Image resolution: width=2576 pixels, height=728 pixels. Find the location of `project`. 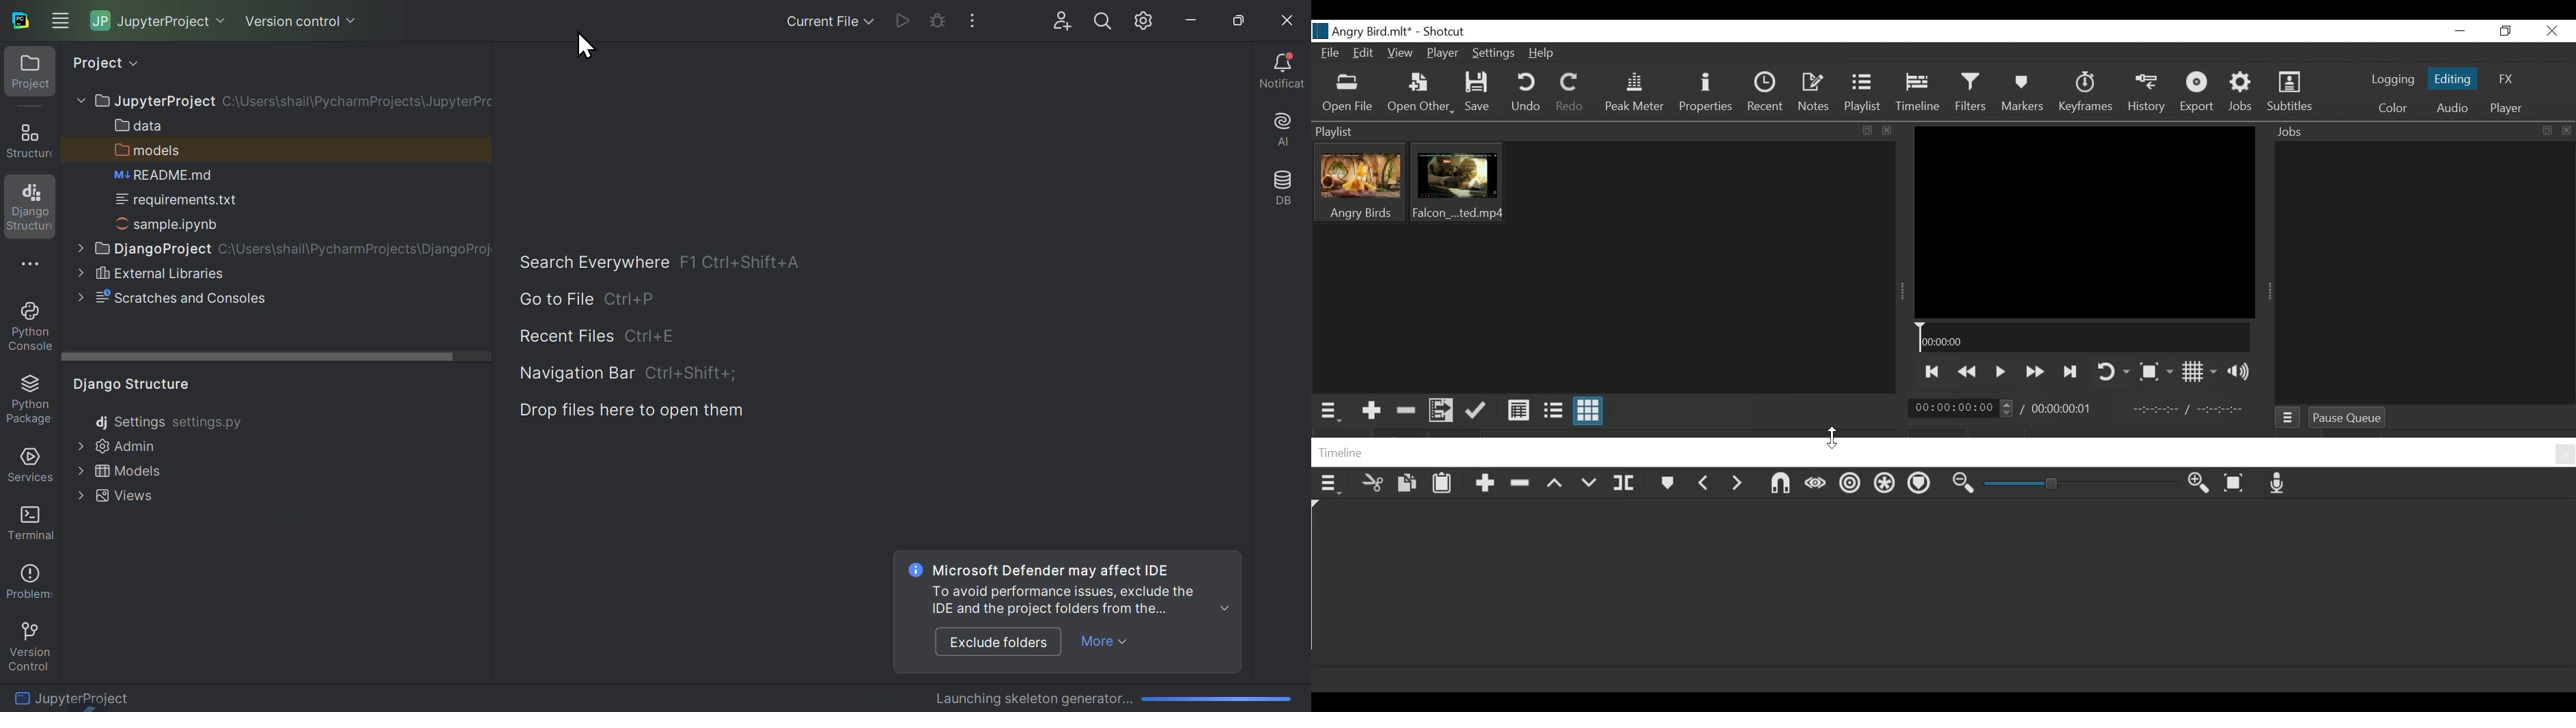

project is located at coordinates (135, 65).